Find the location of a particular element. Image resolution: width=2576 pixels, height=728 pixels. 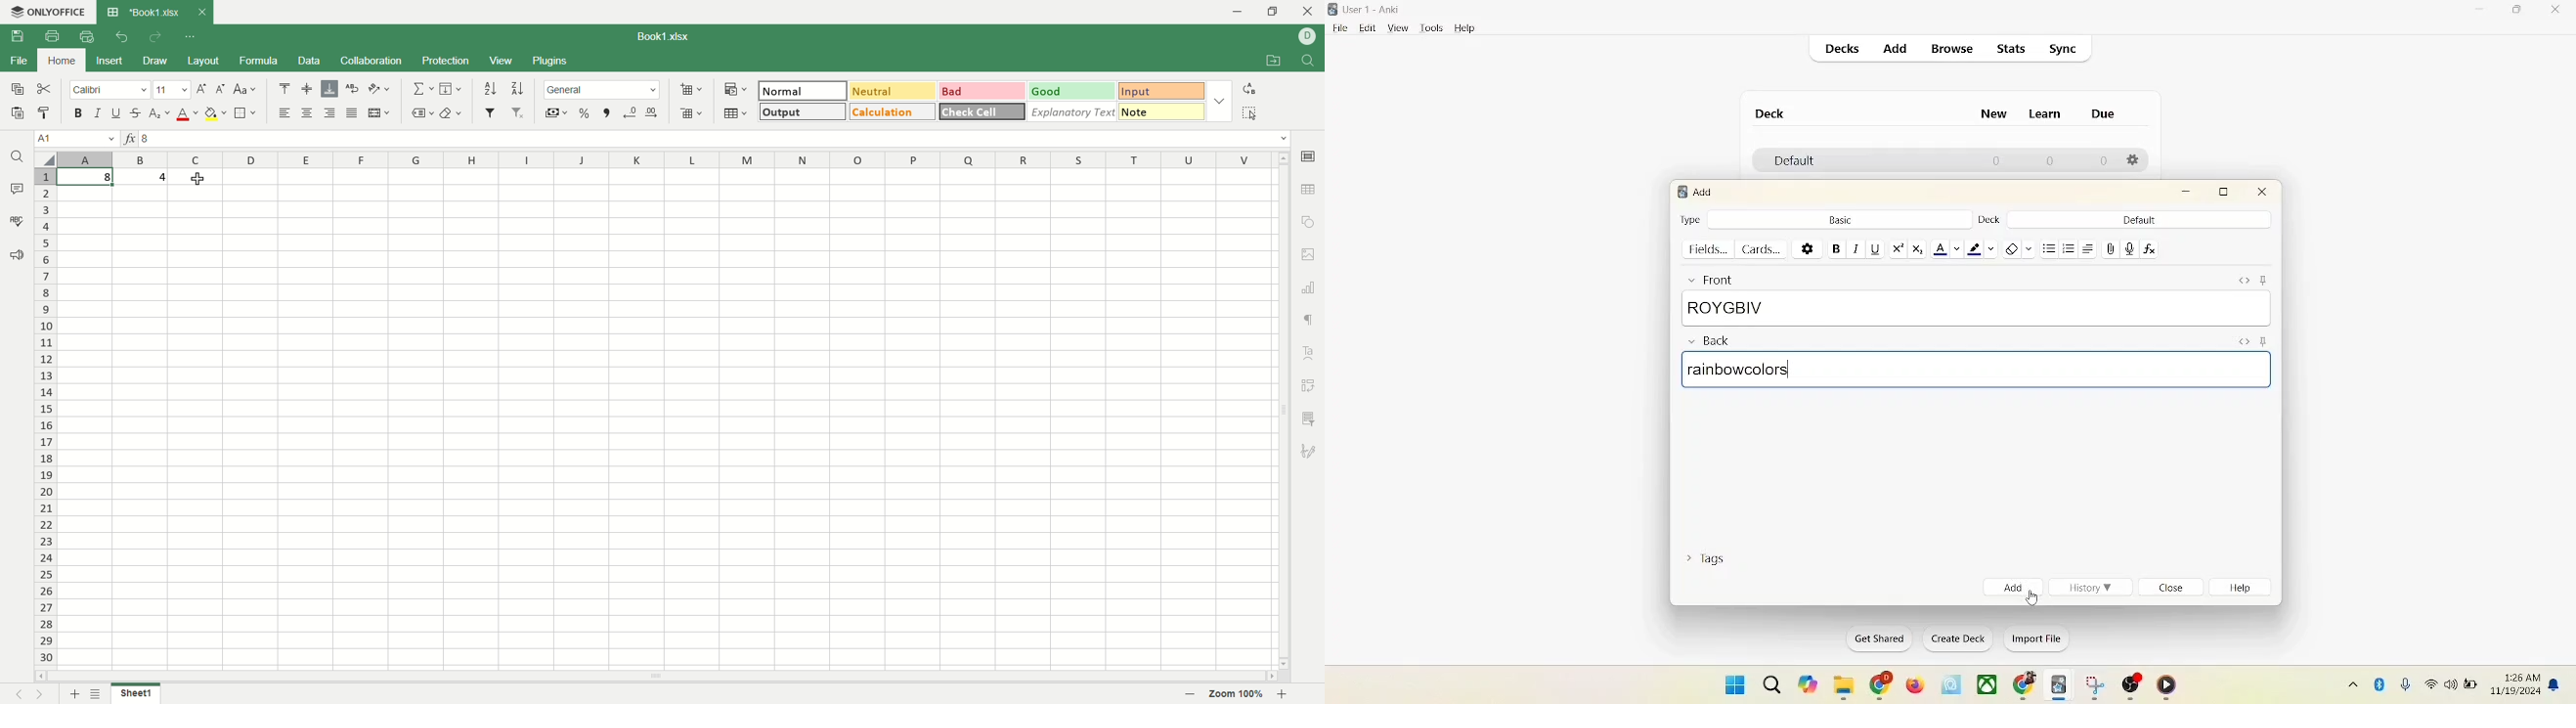

find is located at coordinates (1309, 59).